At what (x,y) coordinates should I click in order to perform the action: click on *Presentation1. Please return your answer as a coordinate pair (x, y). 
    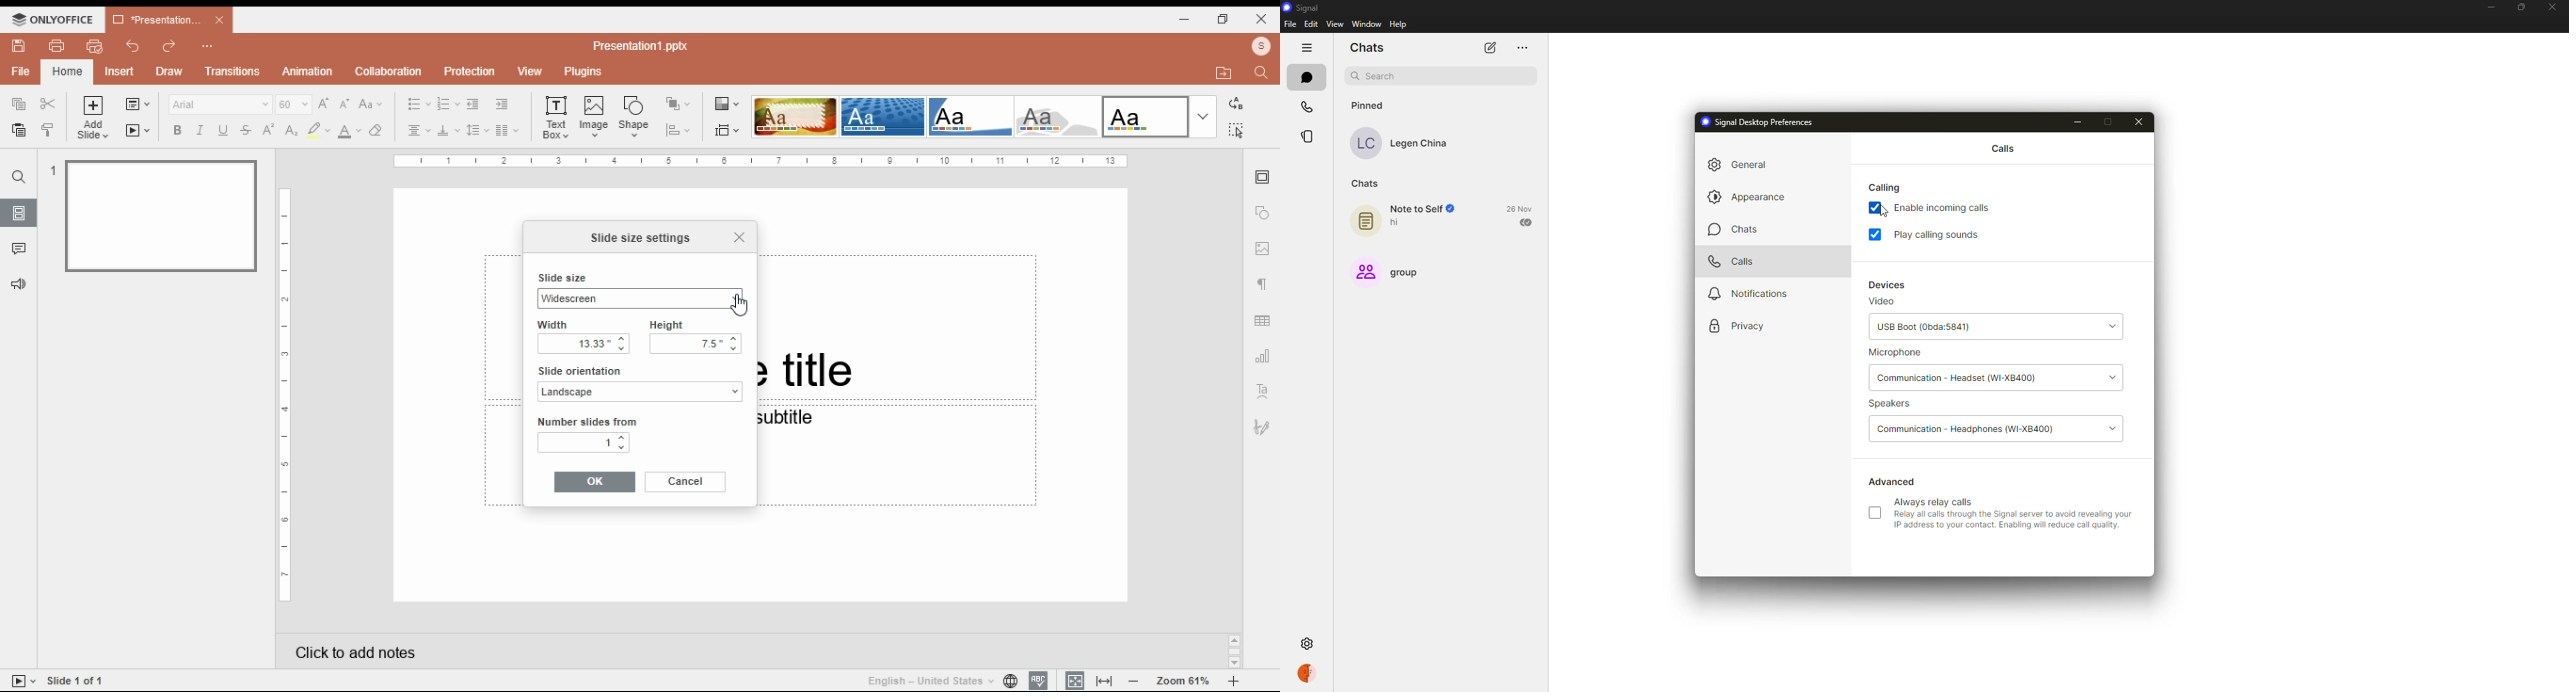
    Looking at the image, I should click on (169, 20).